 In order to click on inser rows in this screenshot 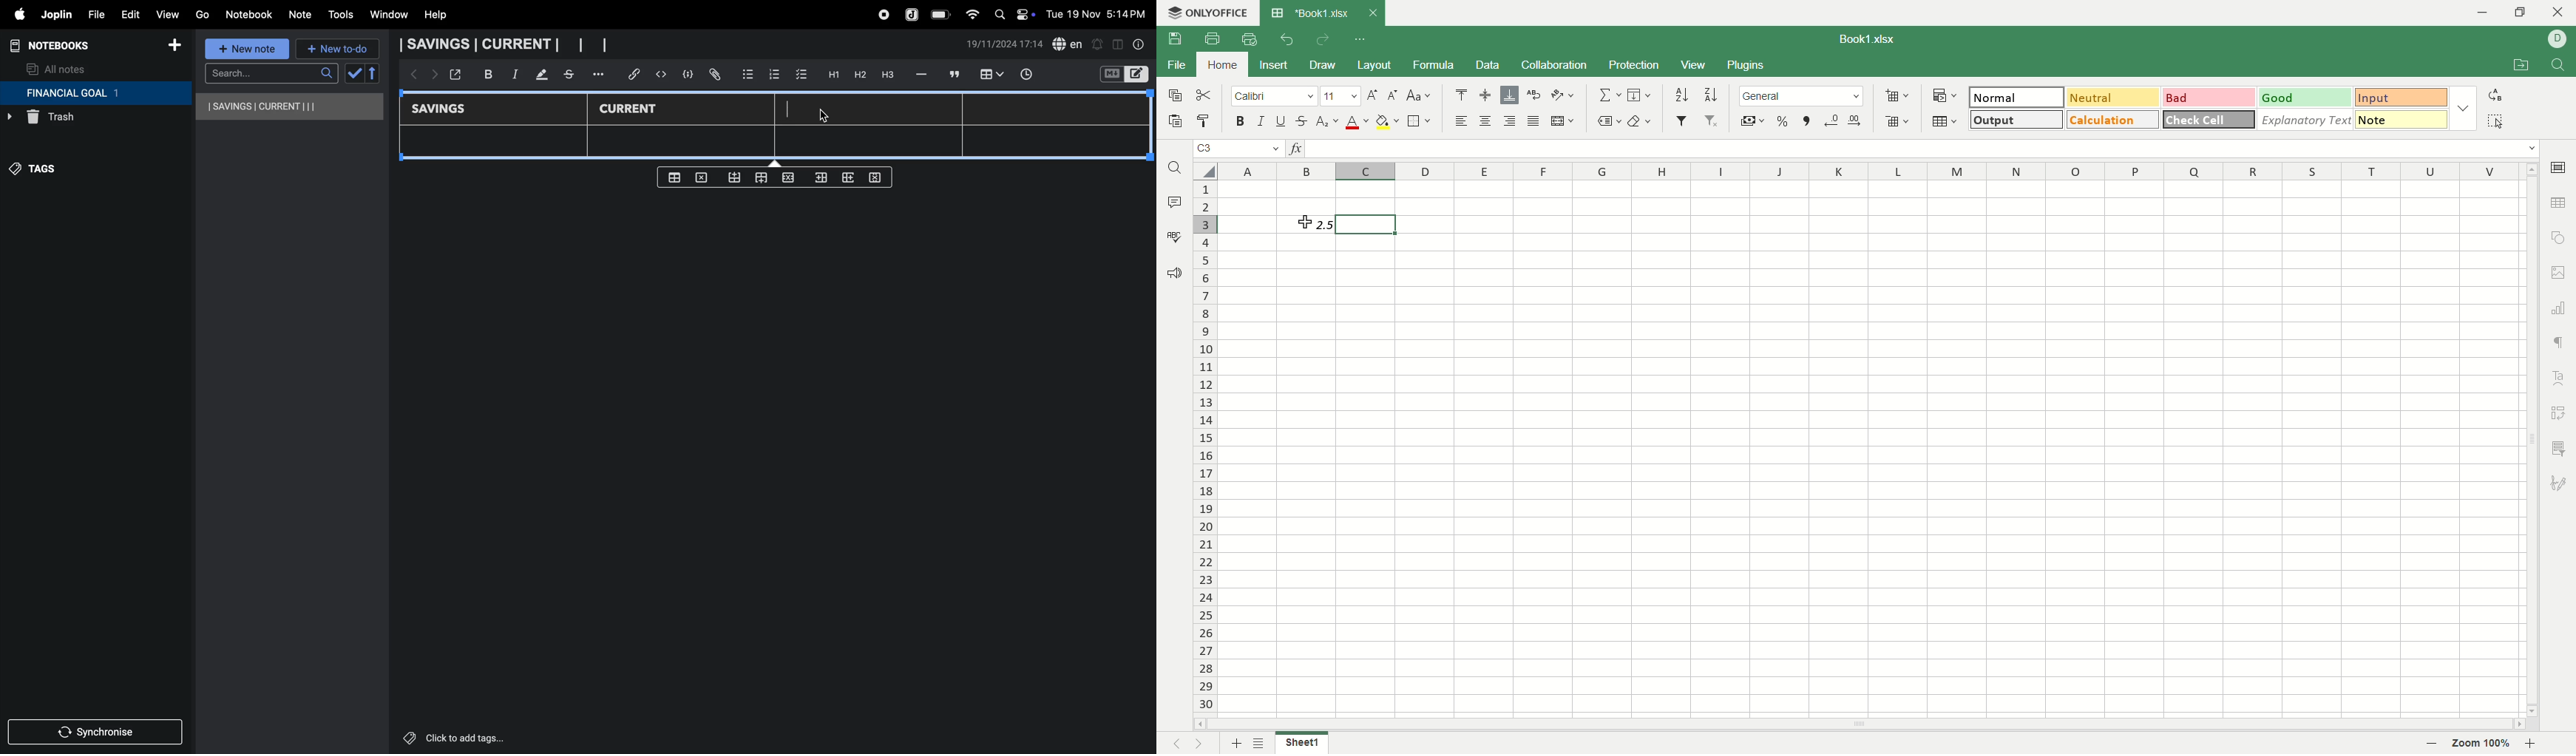, I will do `click(819, 180)`.